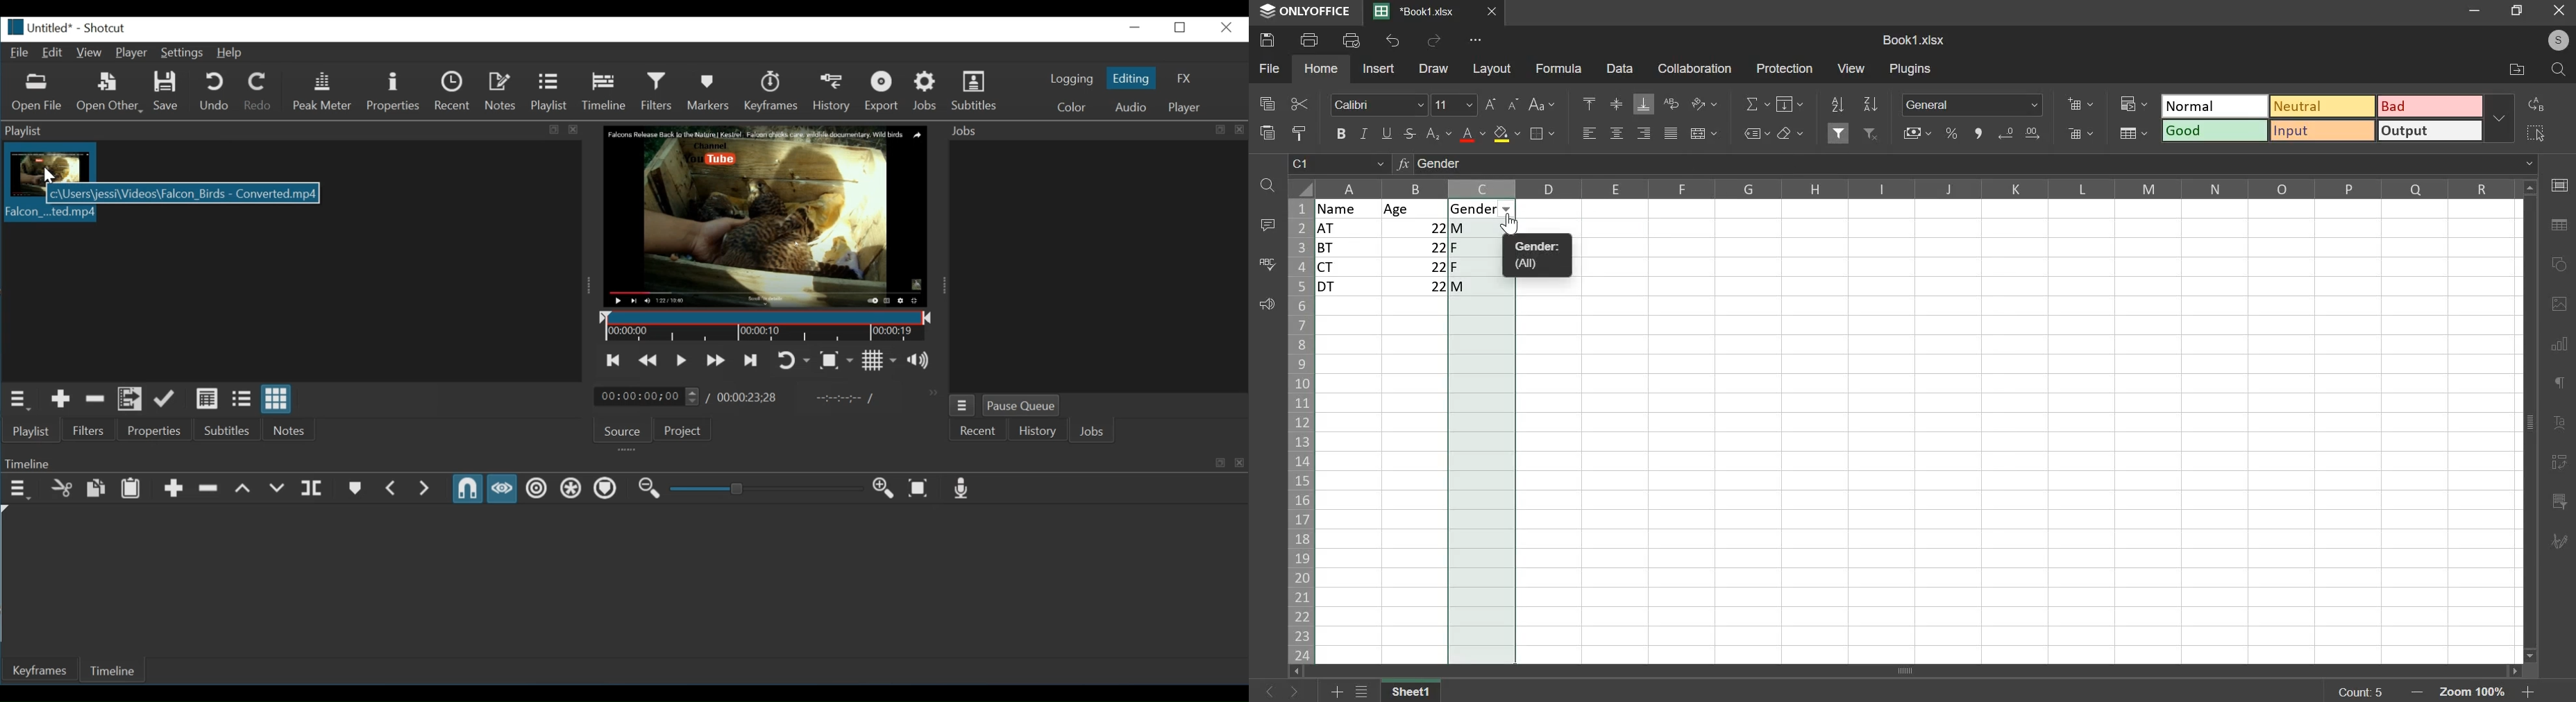  Describe the element at coordinates (1269, 68) in the screenshot. I see `file` at that location.